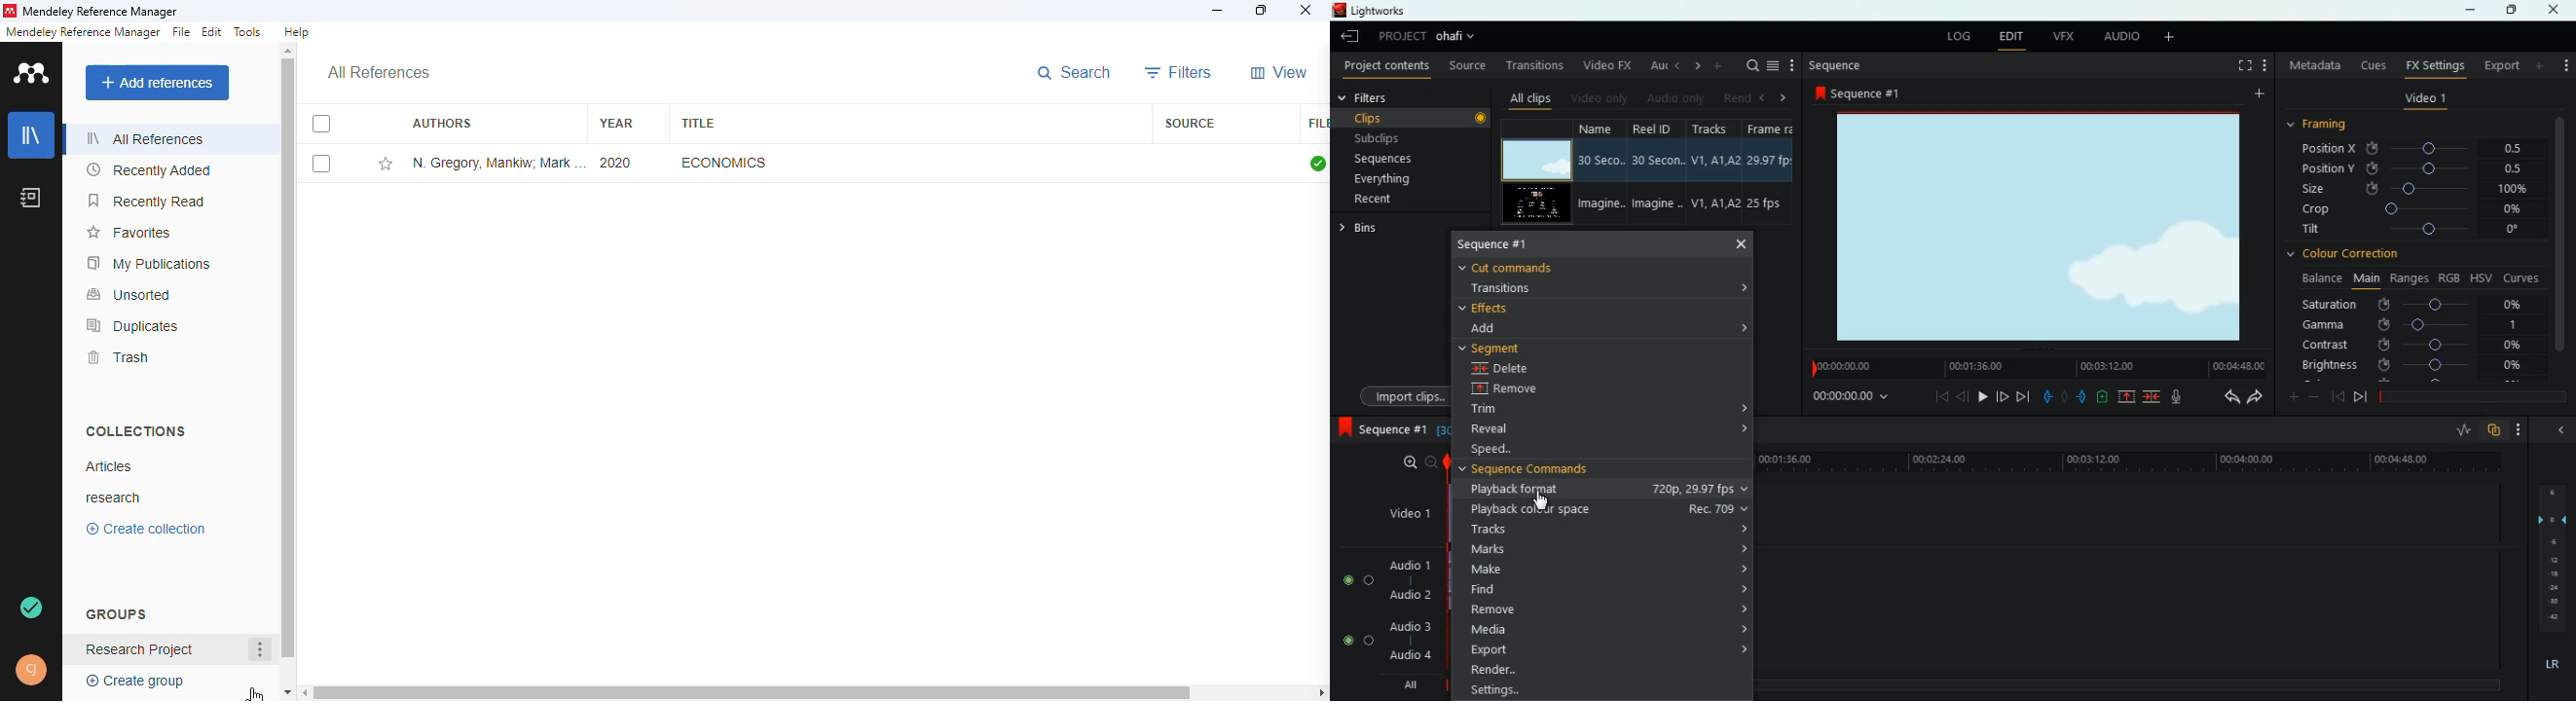 This screenshot has height=728, width=2576. I want to click on source, so click(1191, 125).